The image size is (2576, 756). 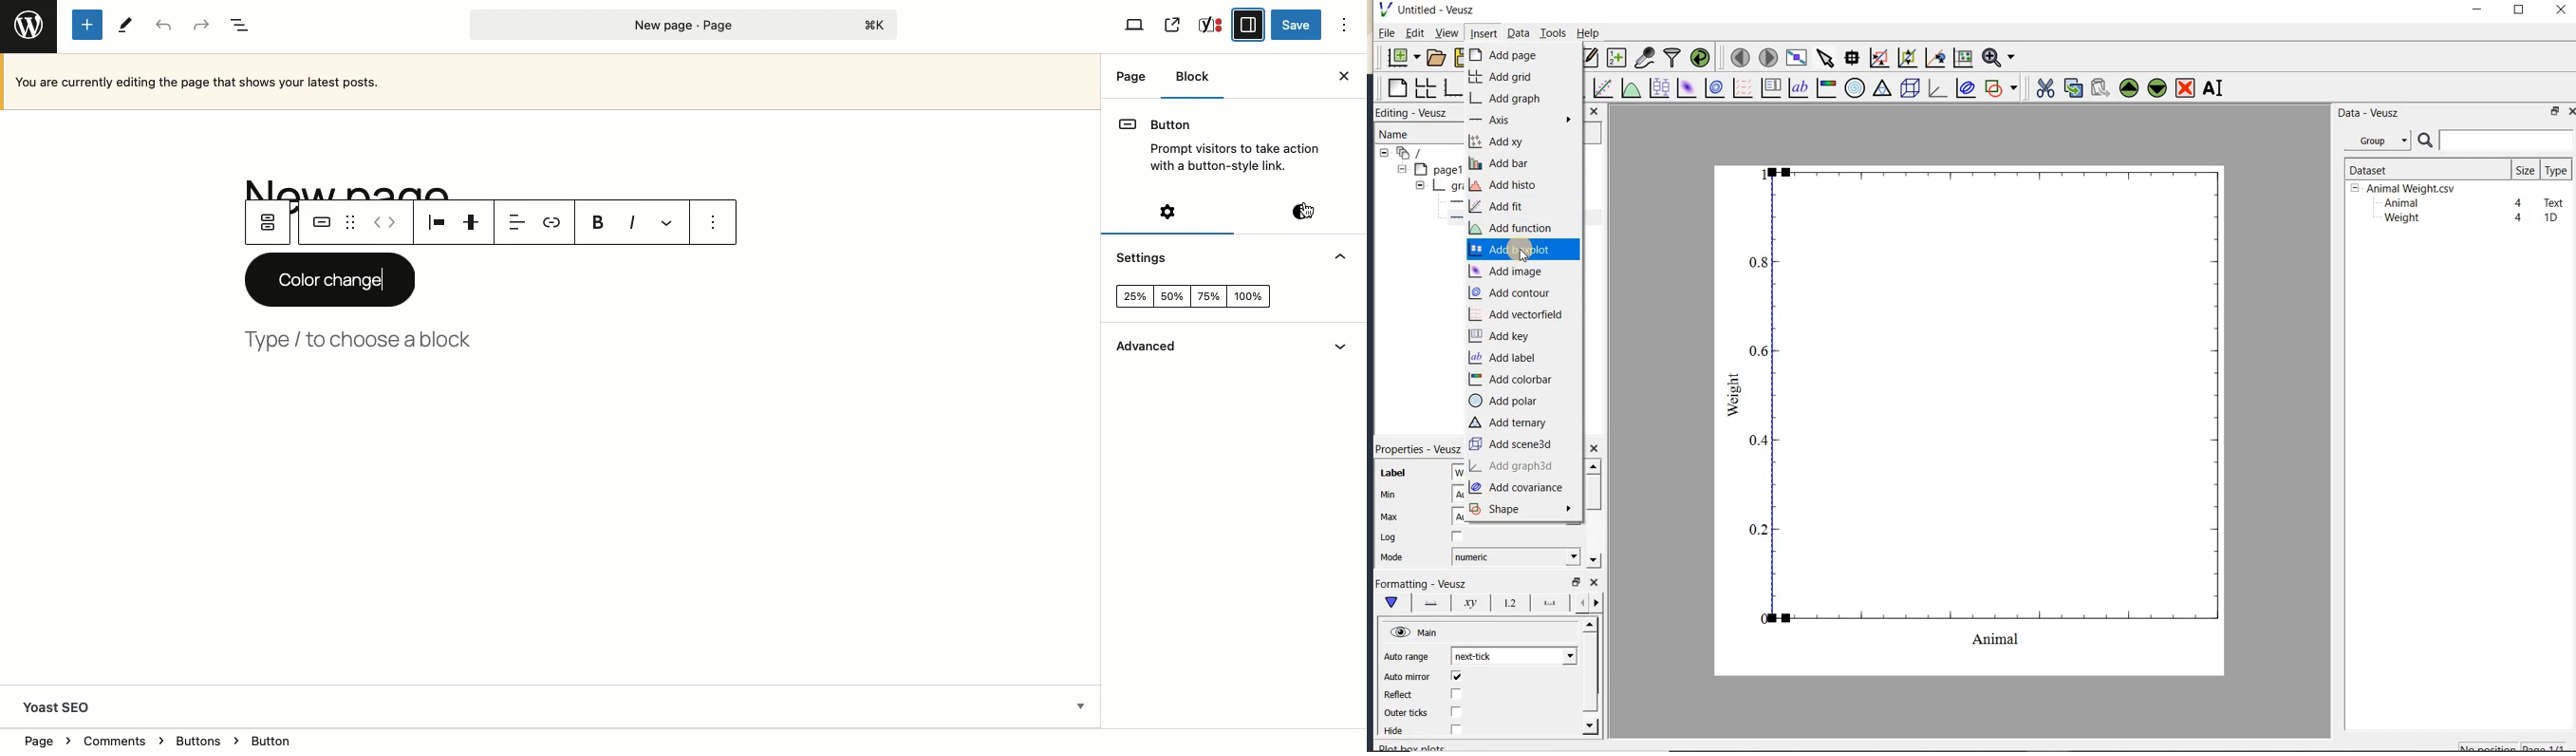 I want to click on cut the selected widget, so click(x=2044, y=89).